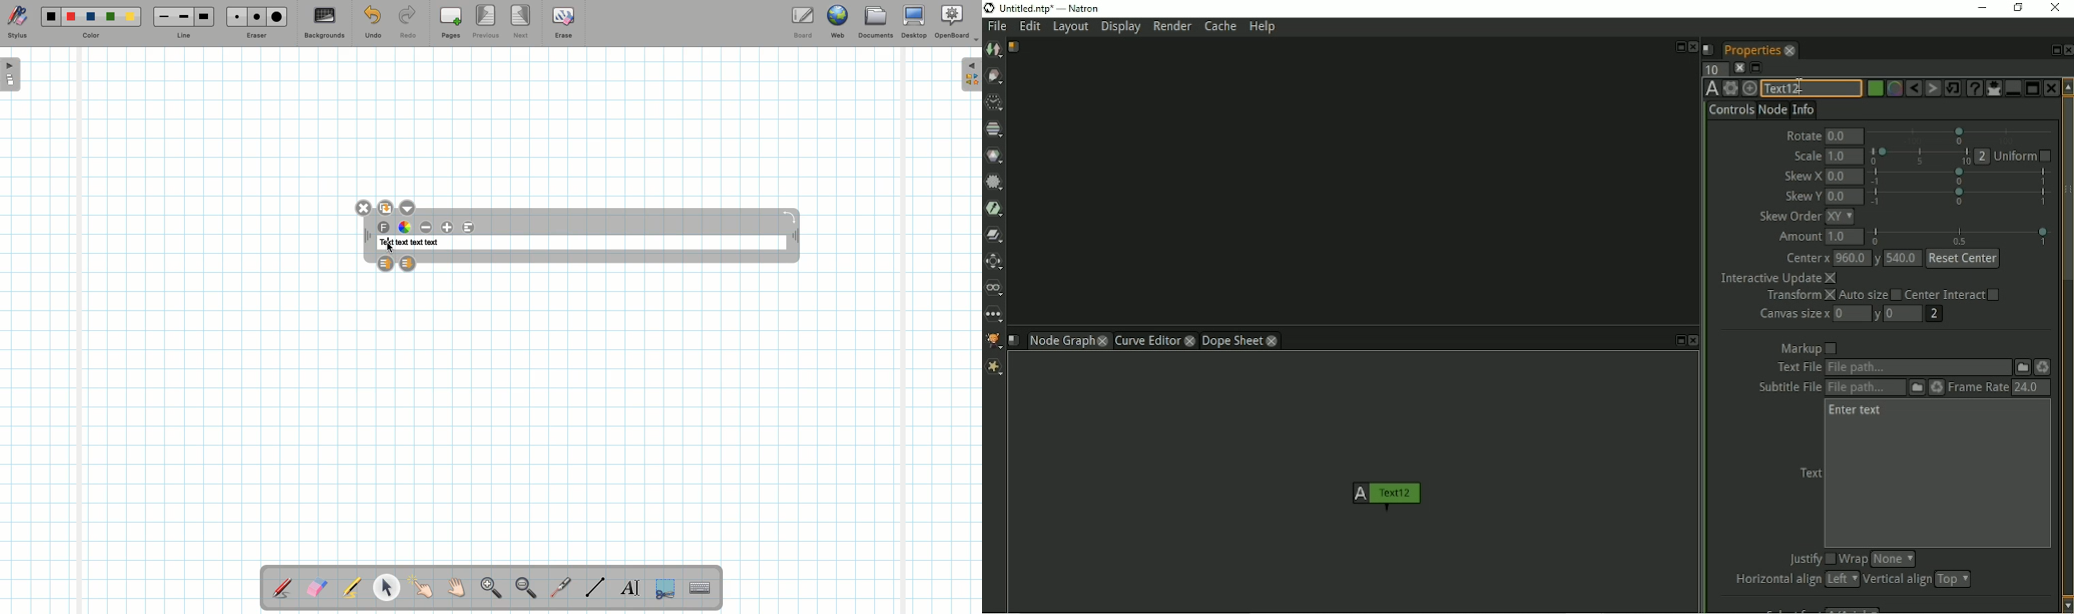  I want to click on Expand, so click(971, 74).